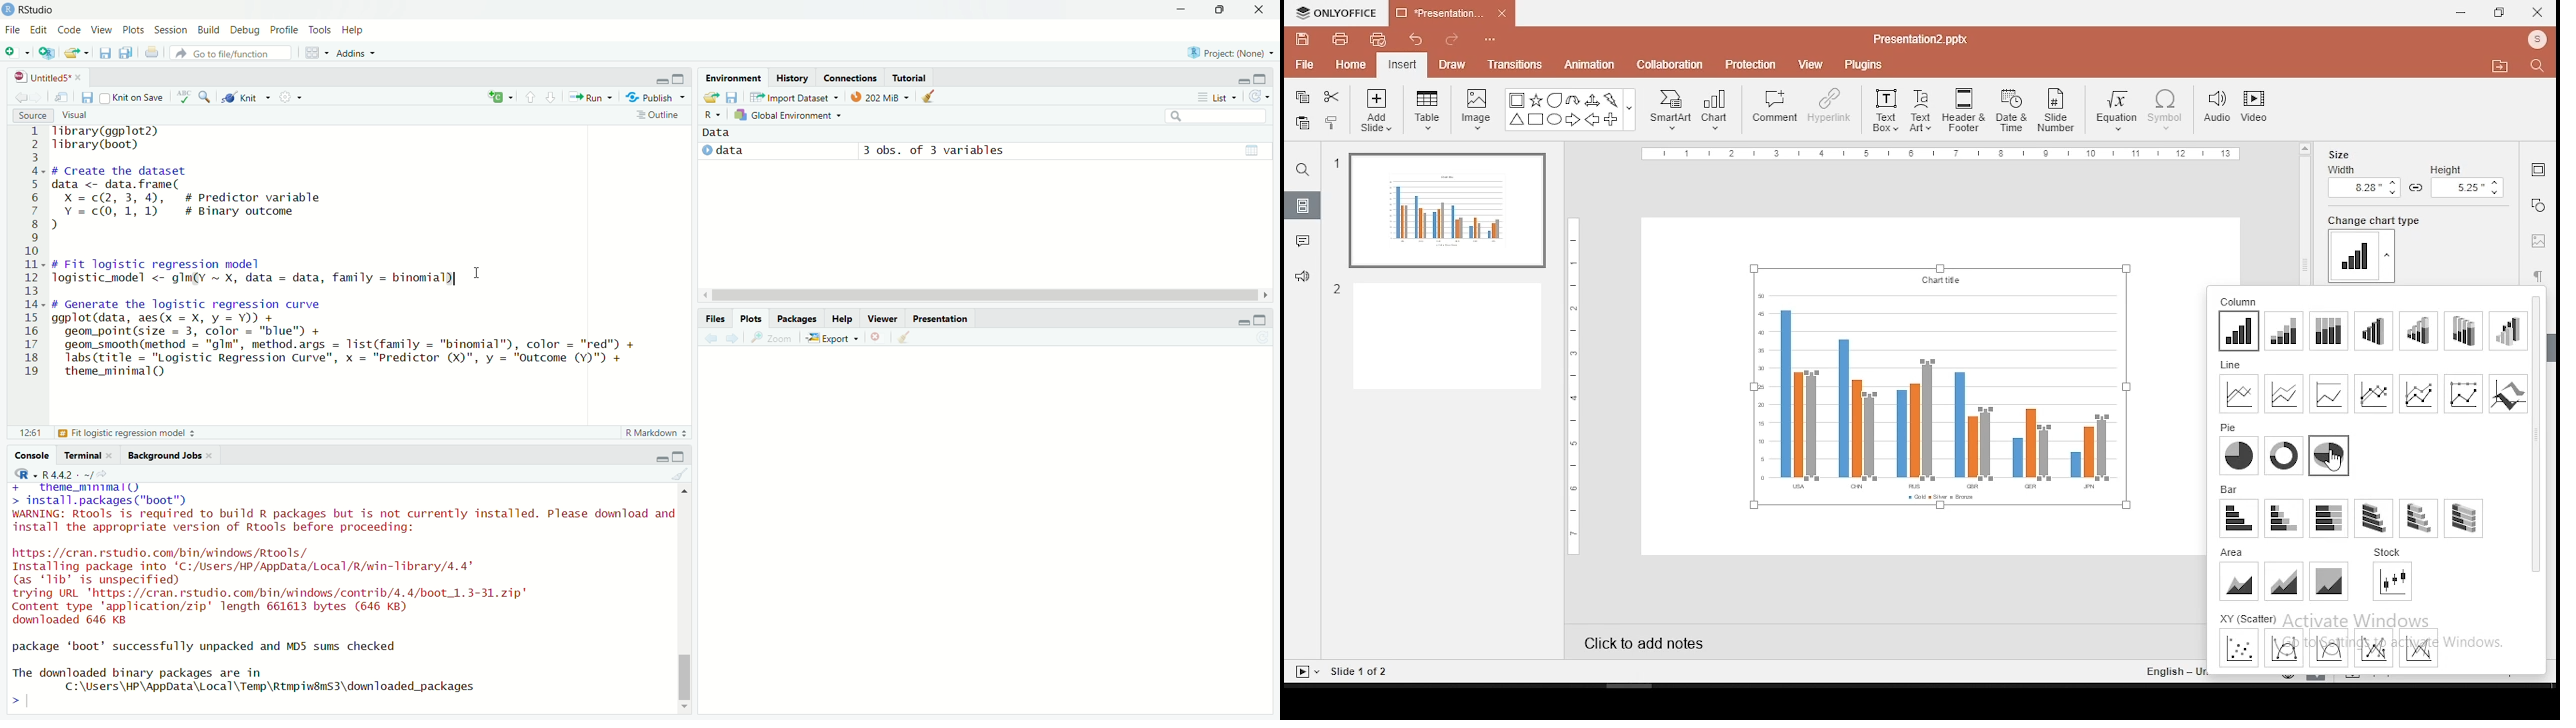 The height and width of the screenshot is (728, 2576). I want to click on Go back to previous source location, so click(21, 97).